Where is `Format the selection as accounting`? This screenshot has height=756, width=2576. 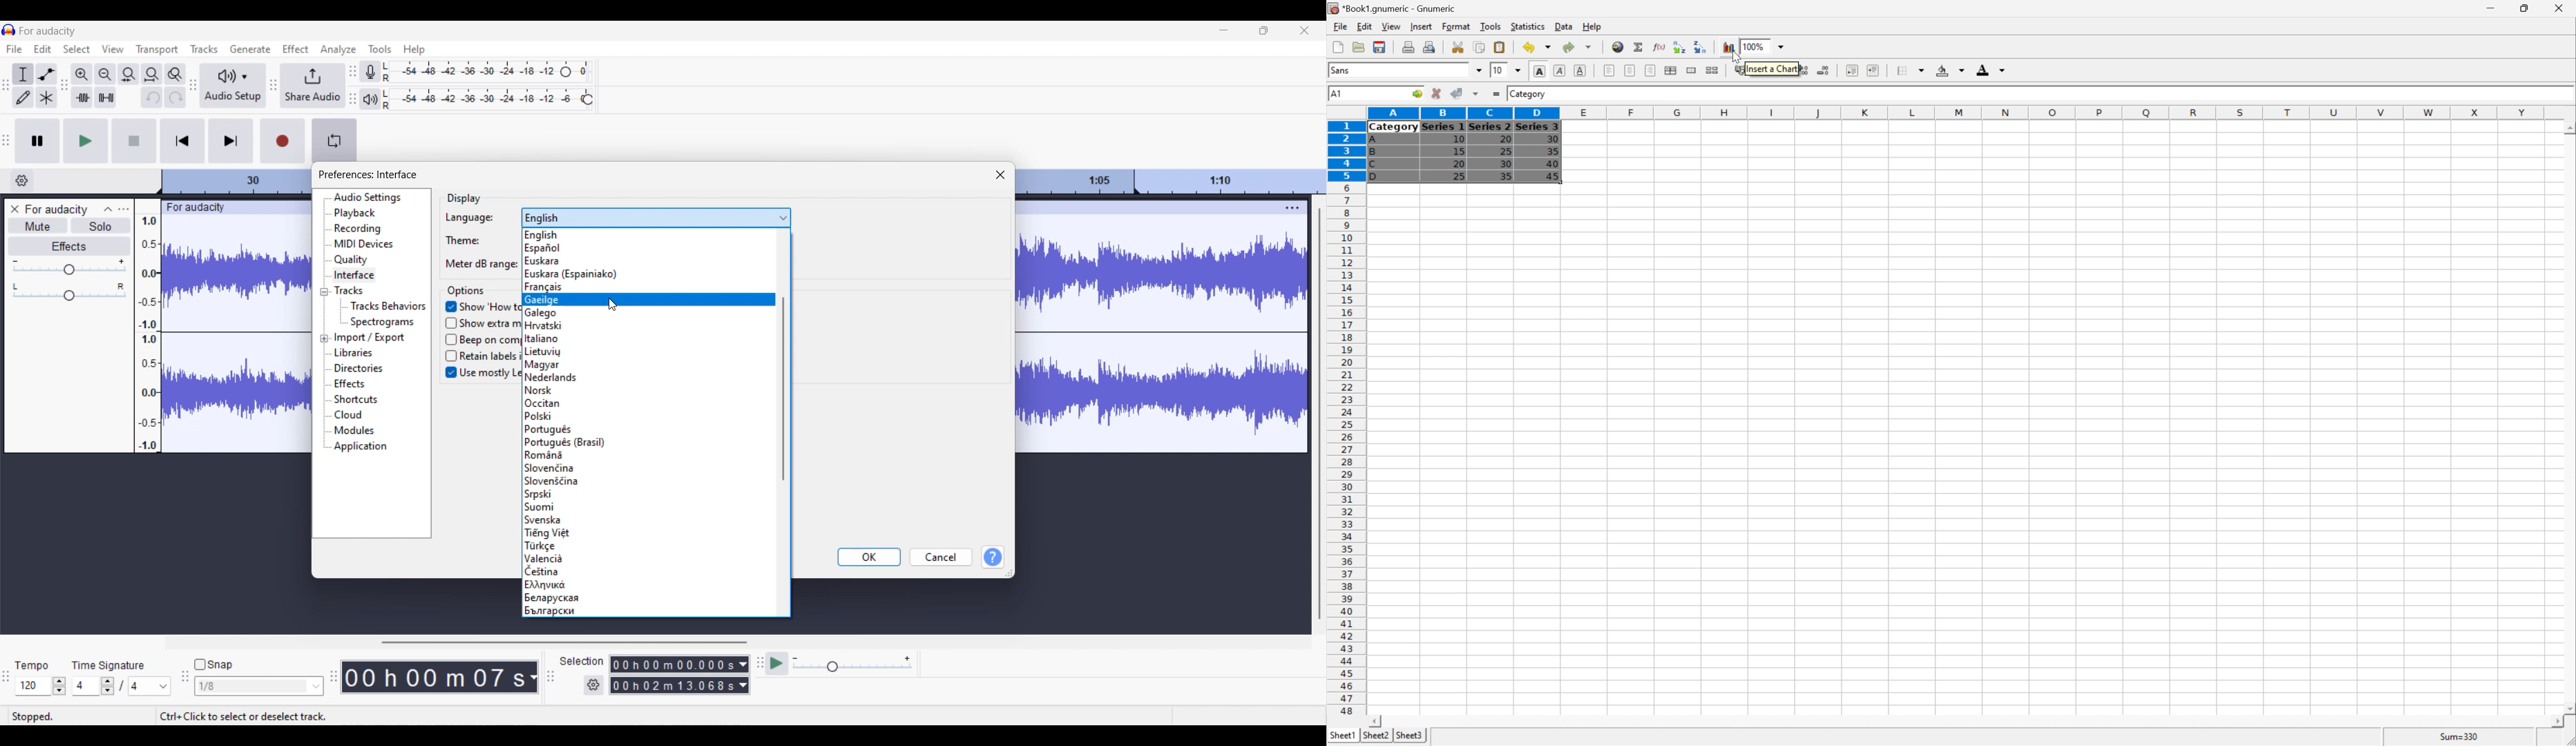 Format the selection as accounting is located at coordinates (1736, 69).